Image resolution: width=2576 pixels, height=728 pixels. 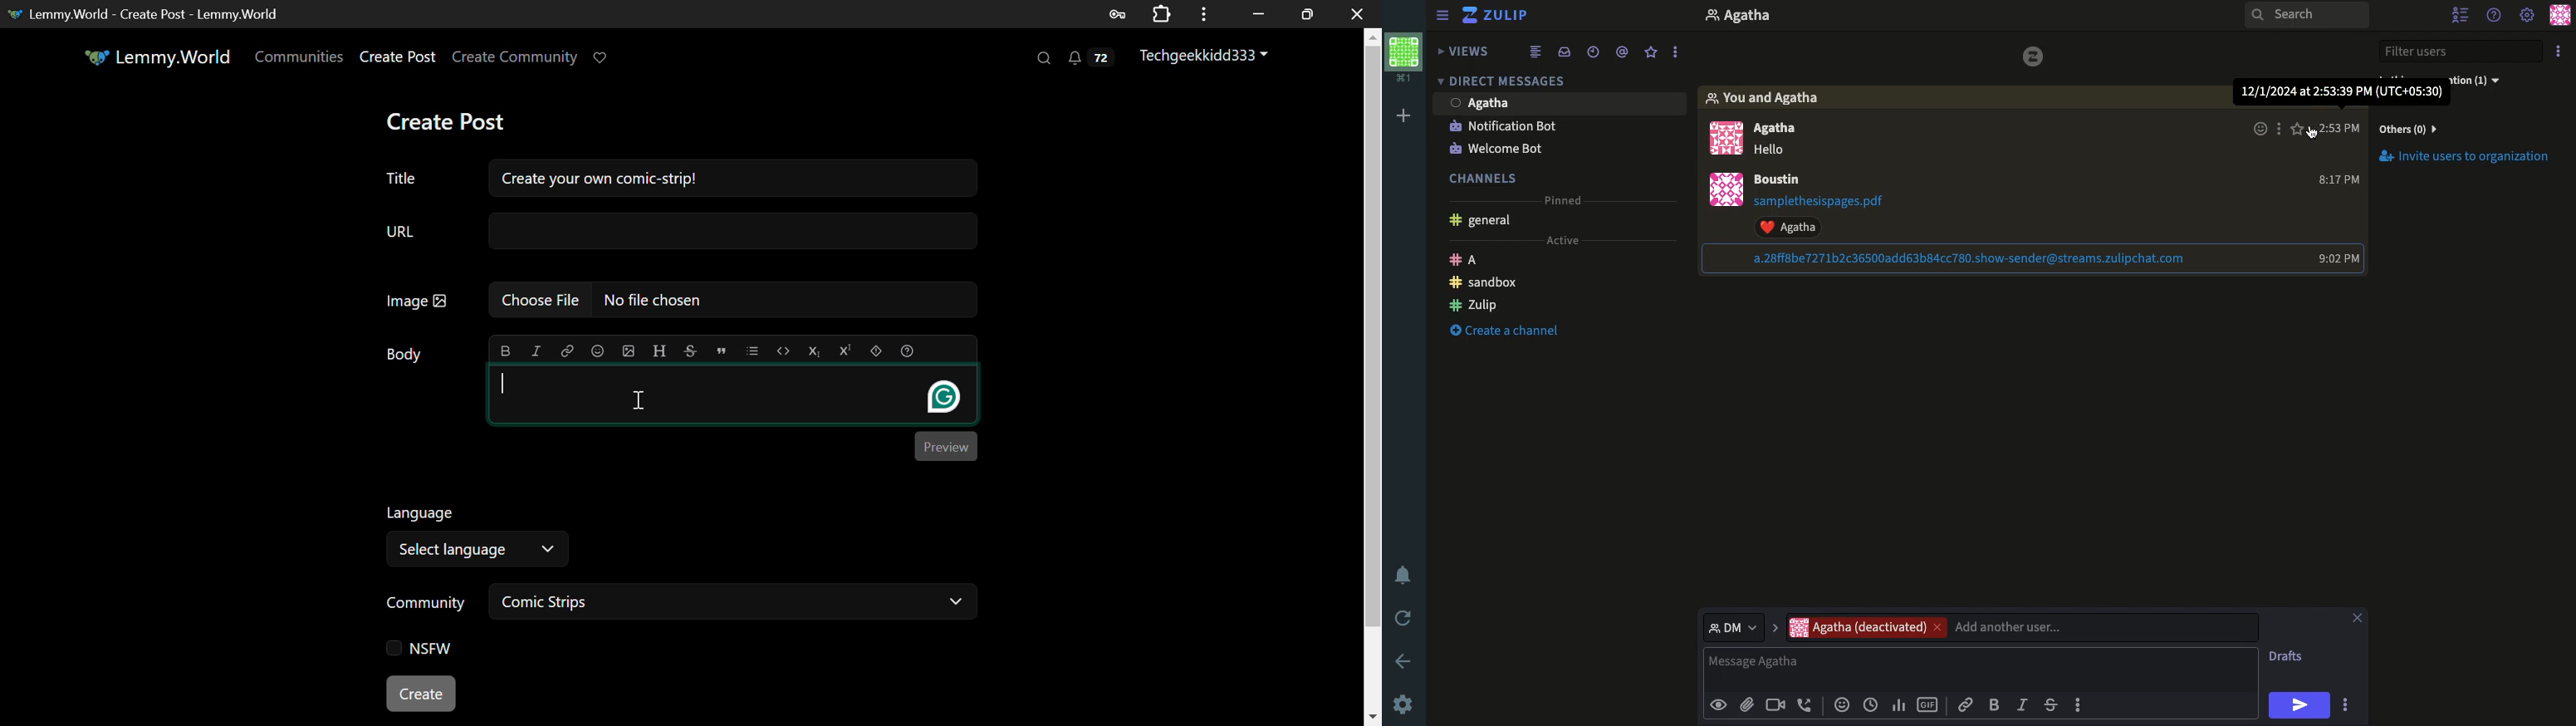 What do you see at coordinates (1499, 149) in the screenshot?
I see `Welcome bot` at bounding box center [1499, 149].